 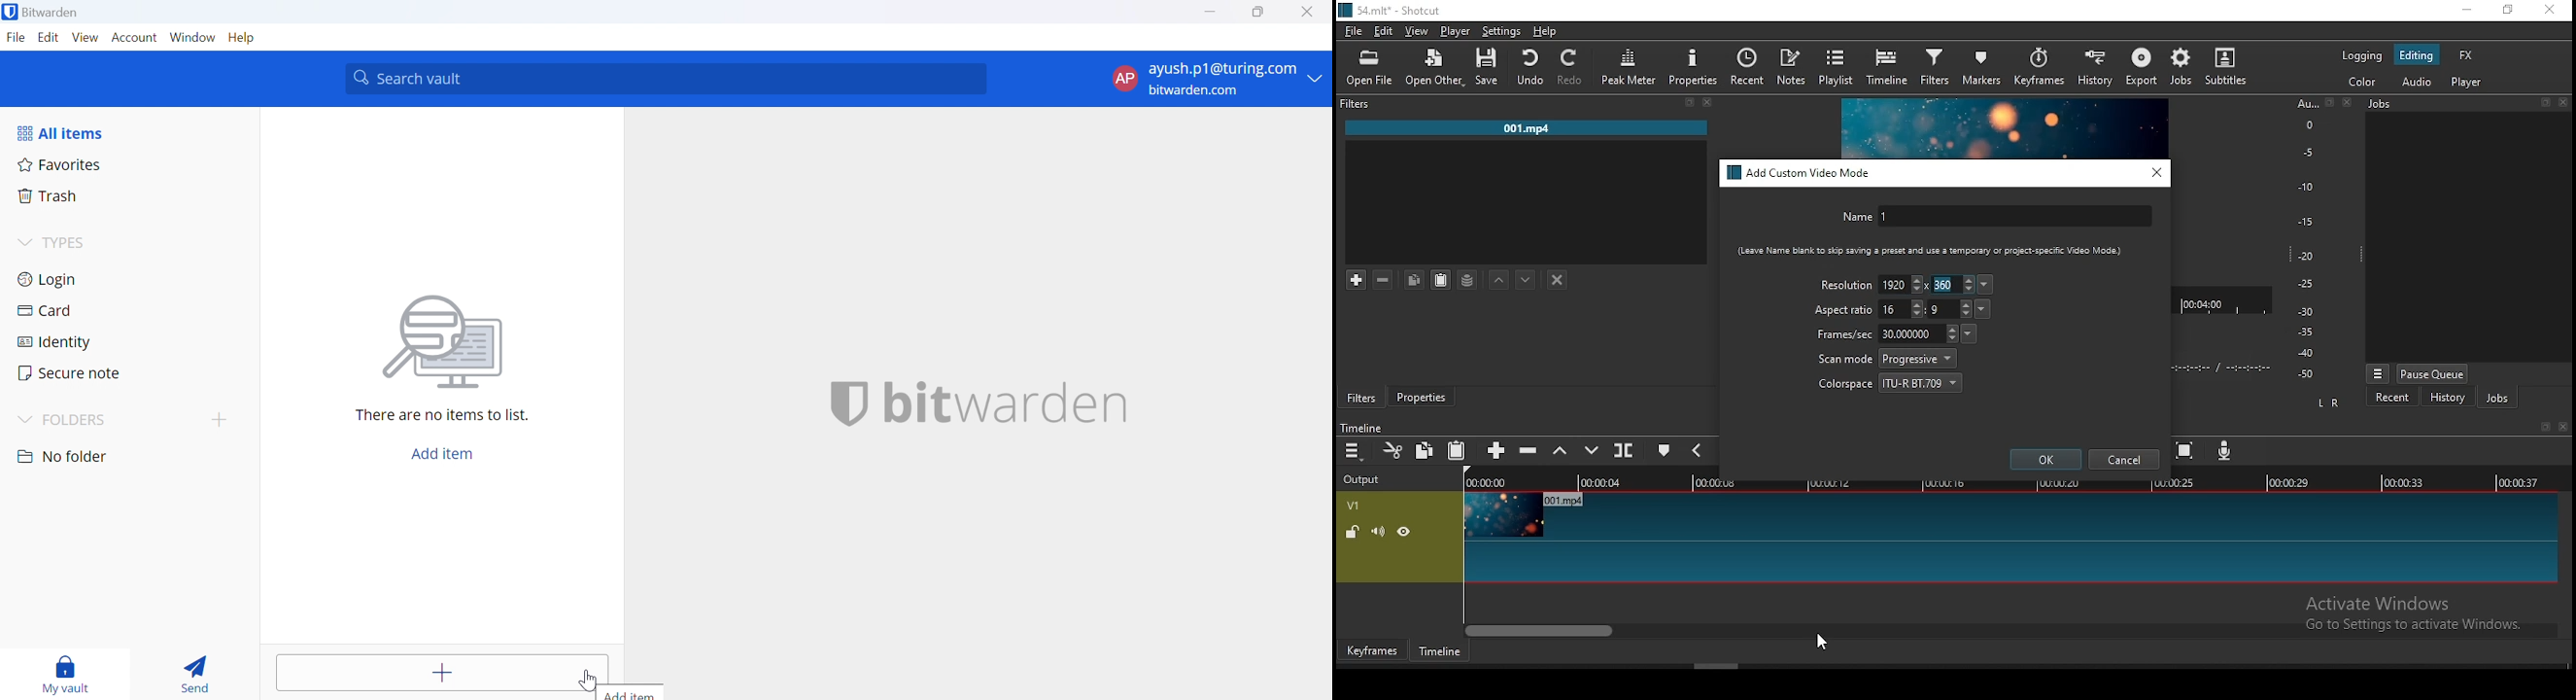 What do you see at coordinates (81, 420) in the screenshot?
I see `FOLDERS` at bounding box center [81, 420].